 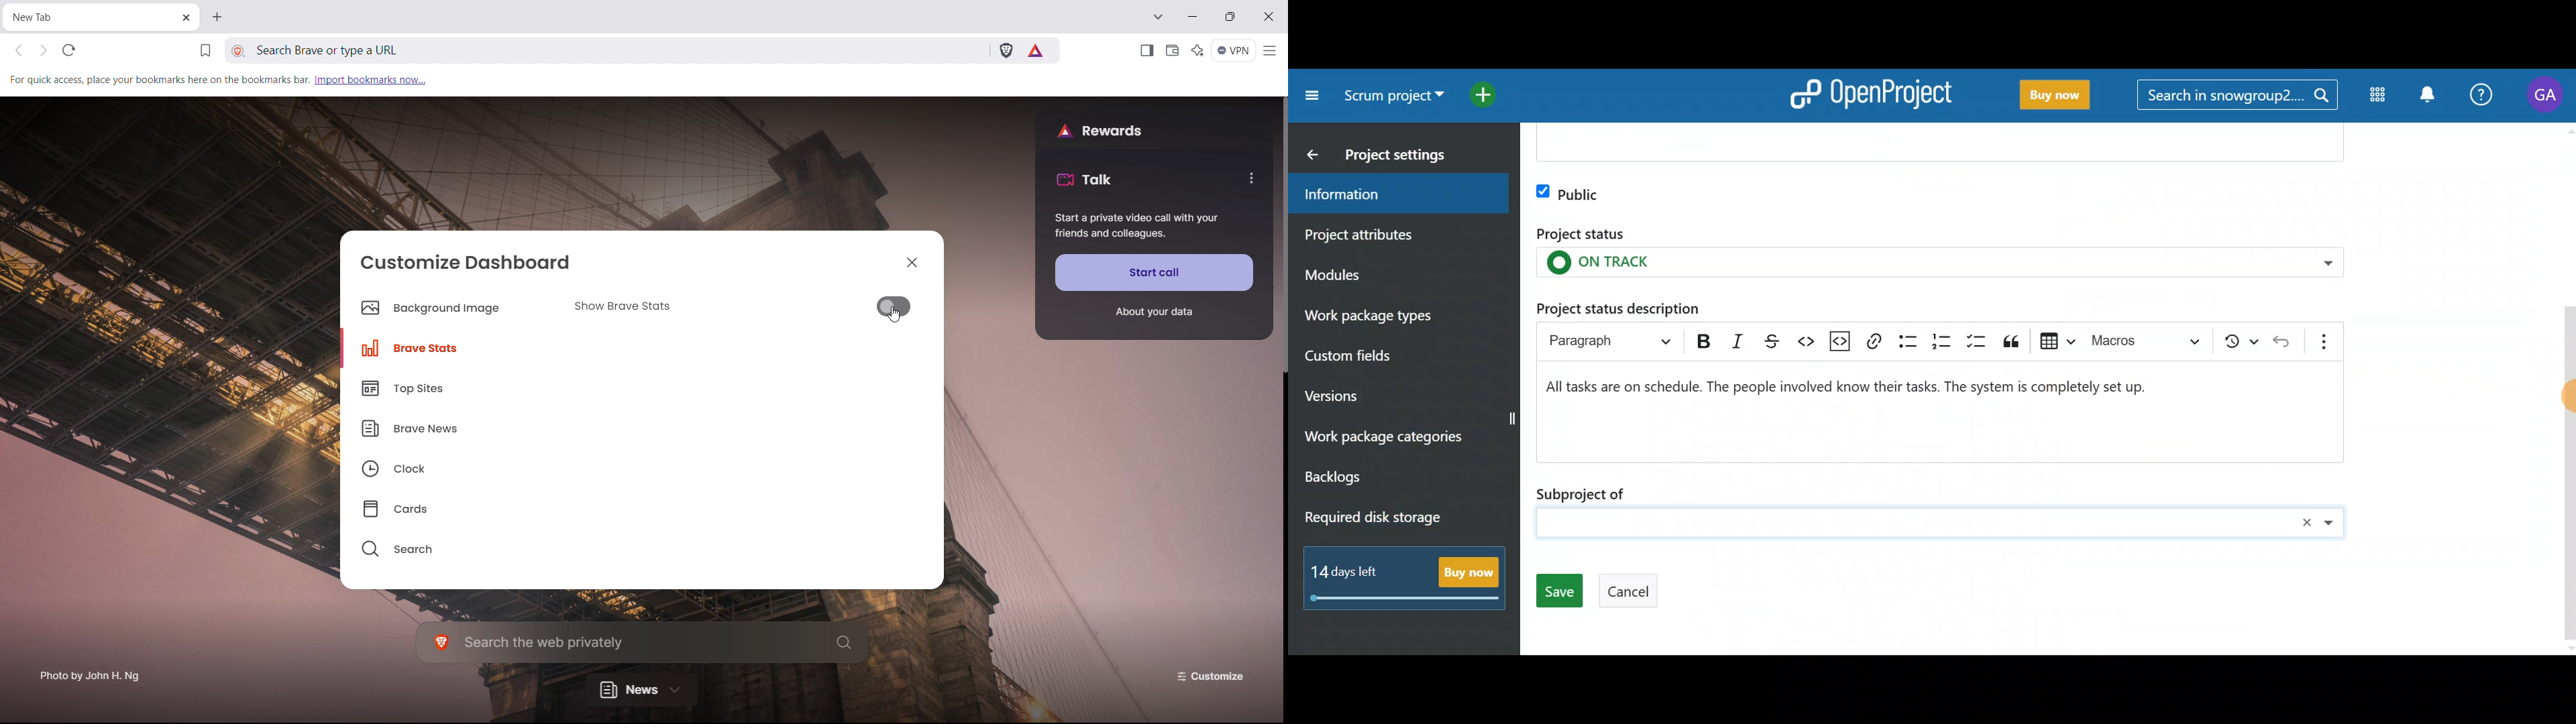 I want to click on Notification centre, so click(x=2424, y=94).